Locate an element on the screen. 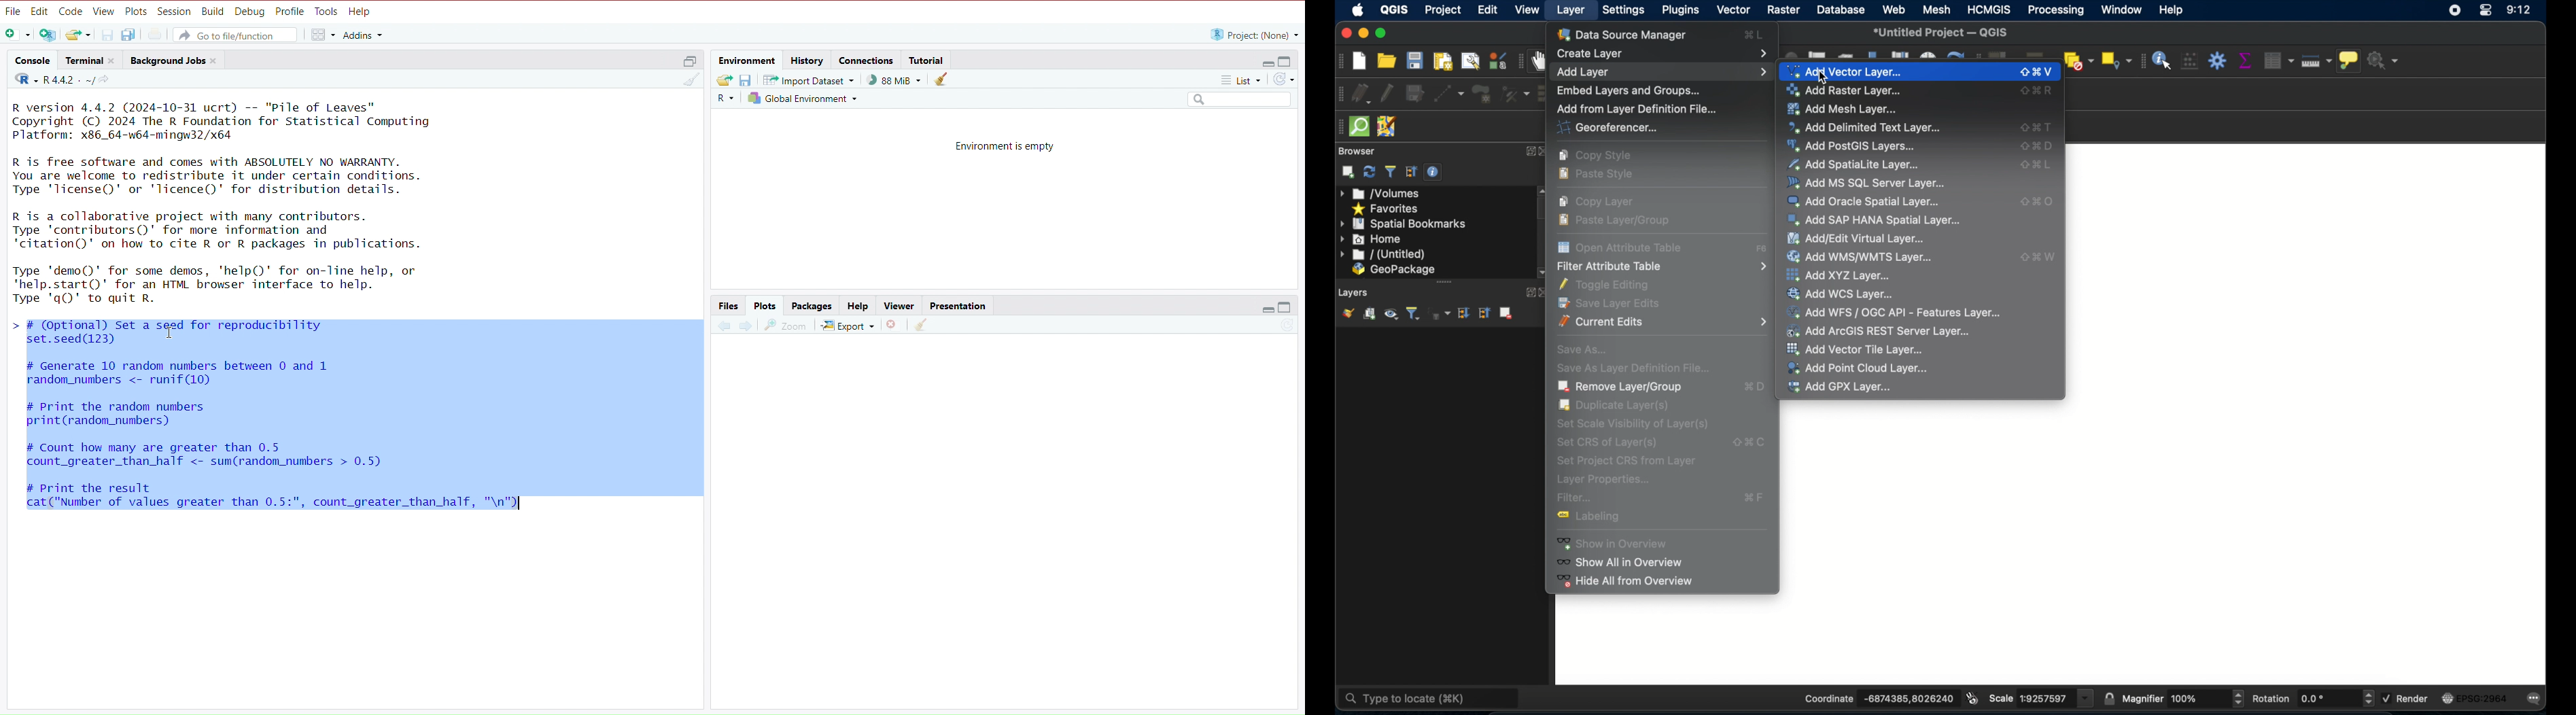 The height and width of the screenshot is (728, 2576). Packages is located at coordinates (811, 305).